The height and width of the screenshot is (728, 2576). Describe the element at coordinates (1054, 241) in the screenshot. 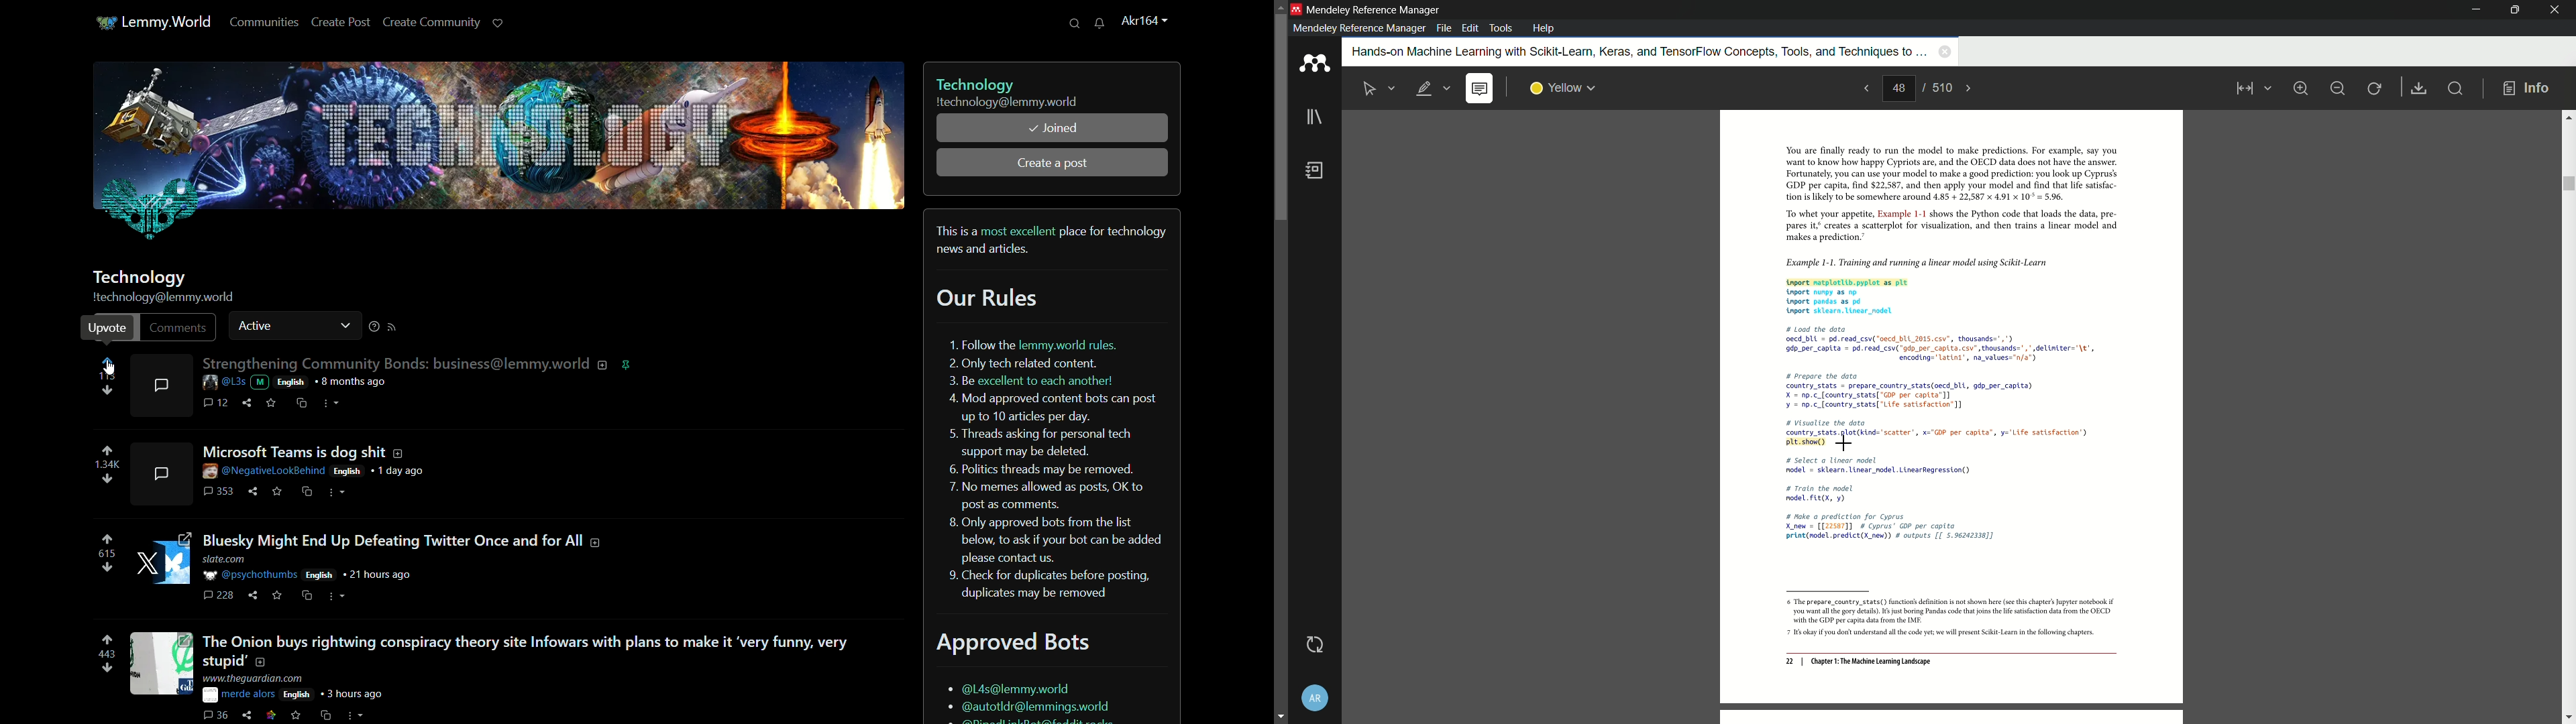

I see `bio` at that location.